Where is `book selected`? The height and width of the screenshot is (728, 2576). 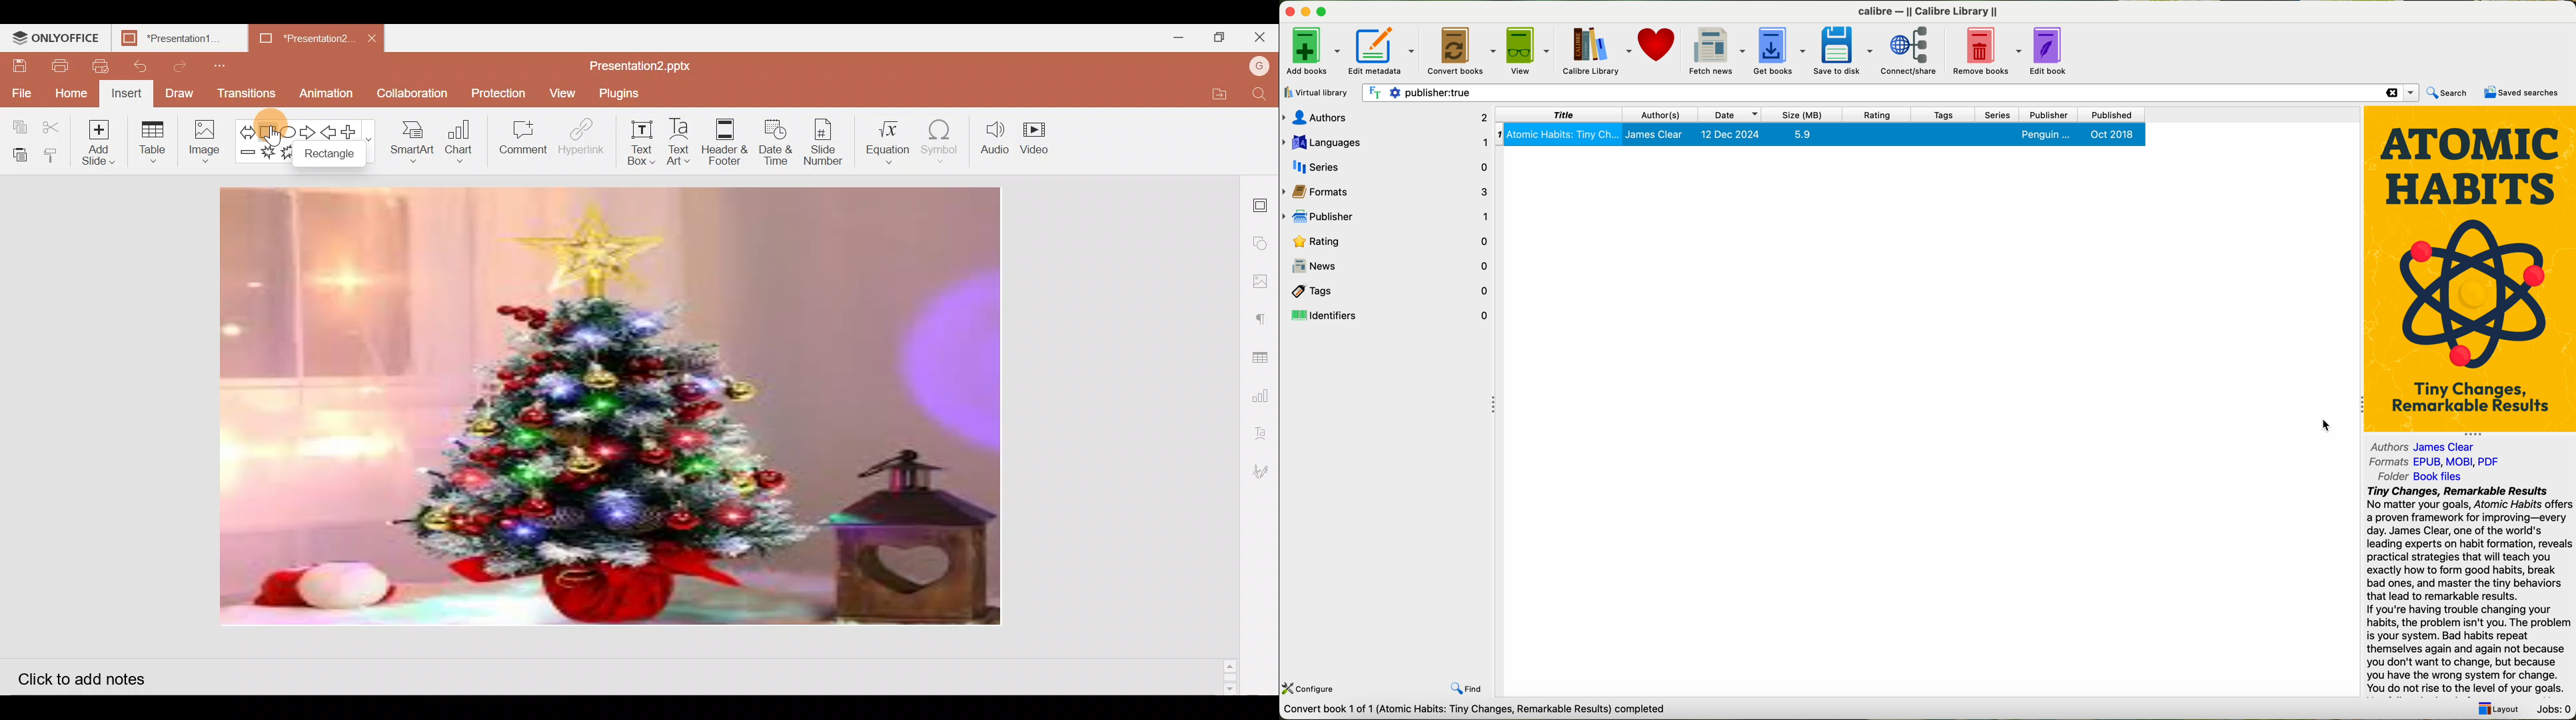 book selected is located at coordinates (1824, 134).